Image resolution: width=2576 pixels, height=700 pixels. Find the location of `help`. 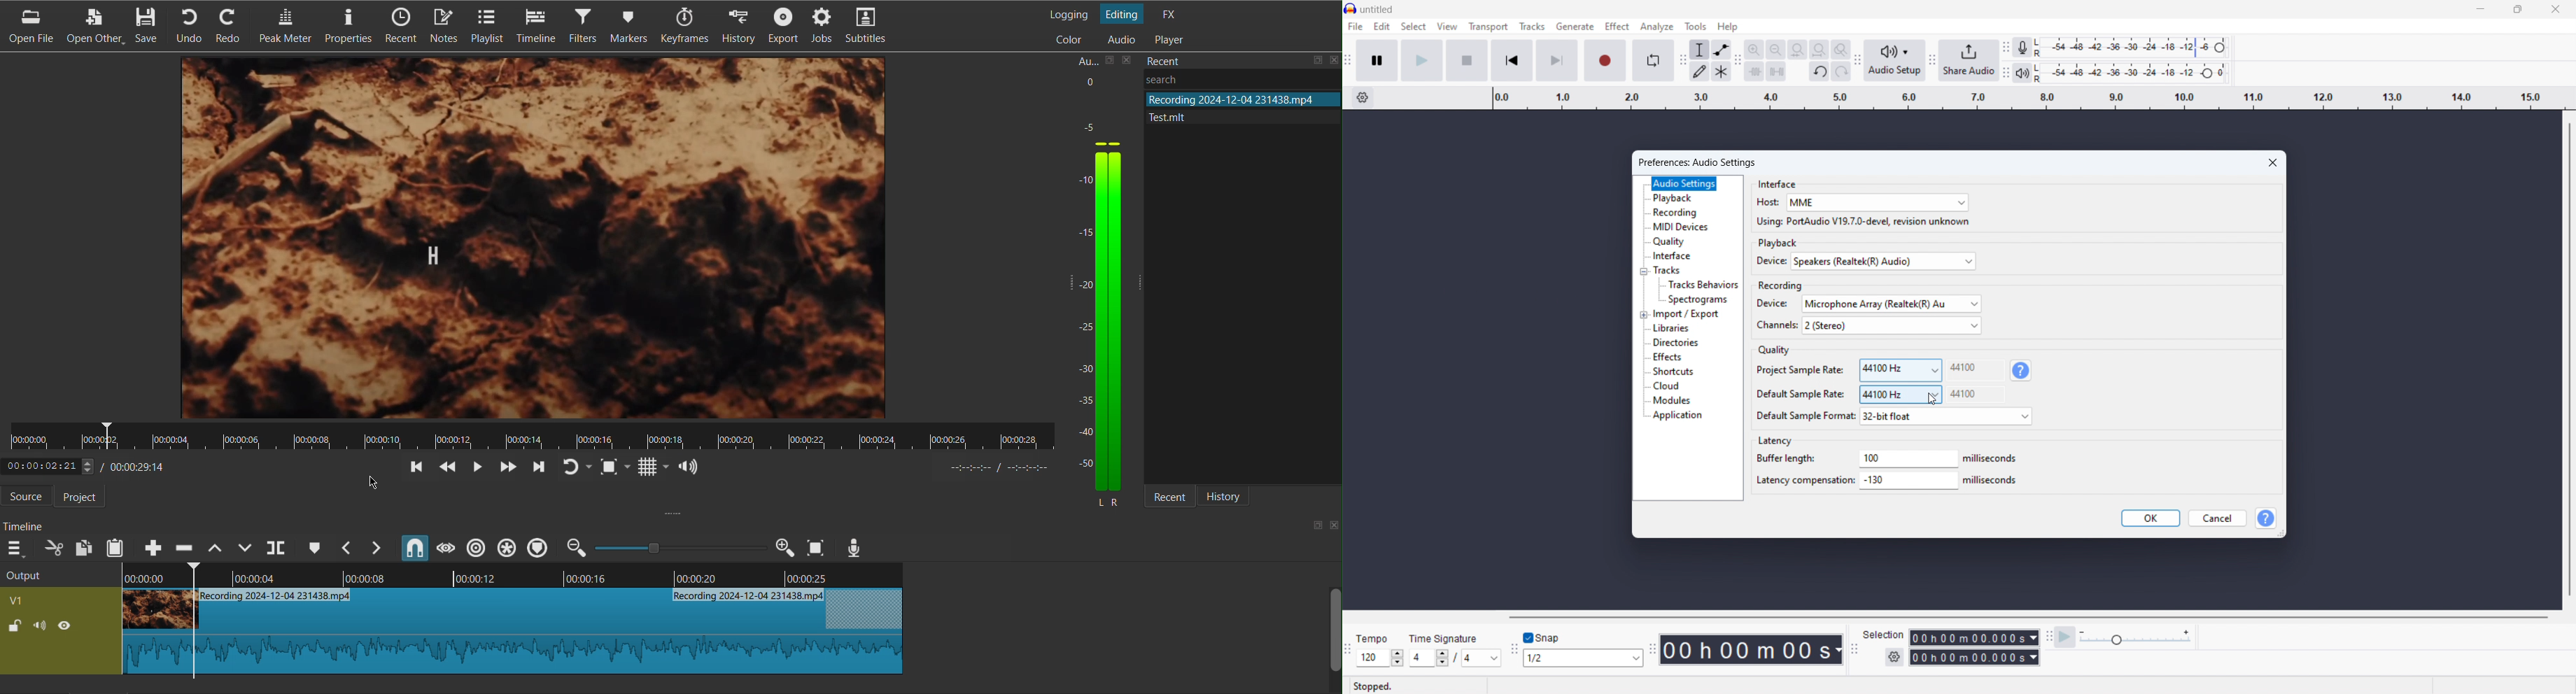

help is located at coordinates (2267, 518).